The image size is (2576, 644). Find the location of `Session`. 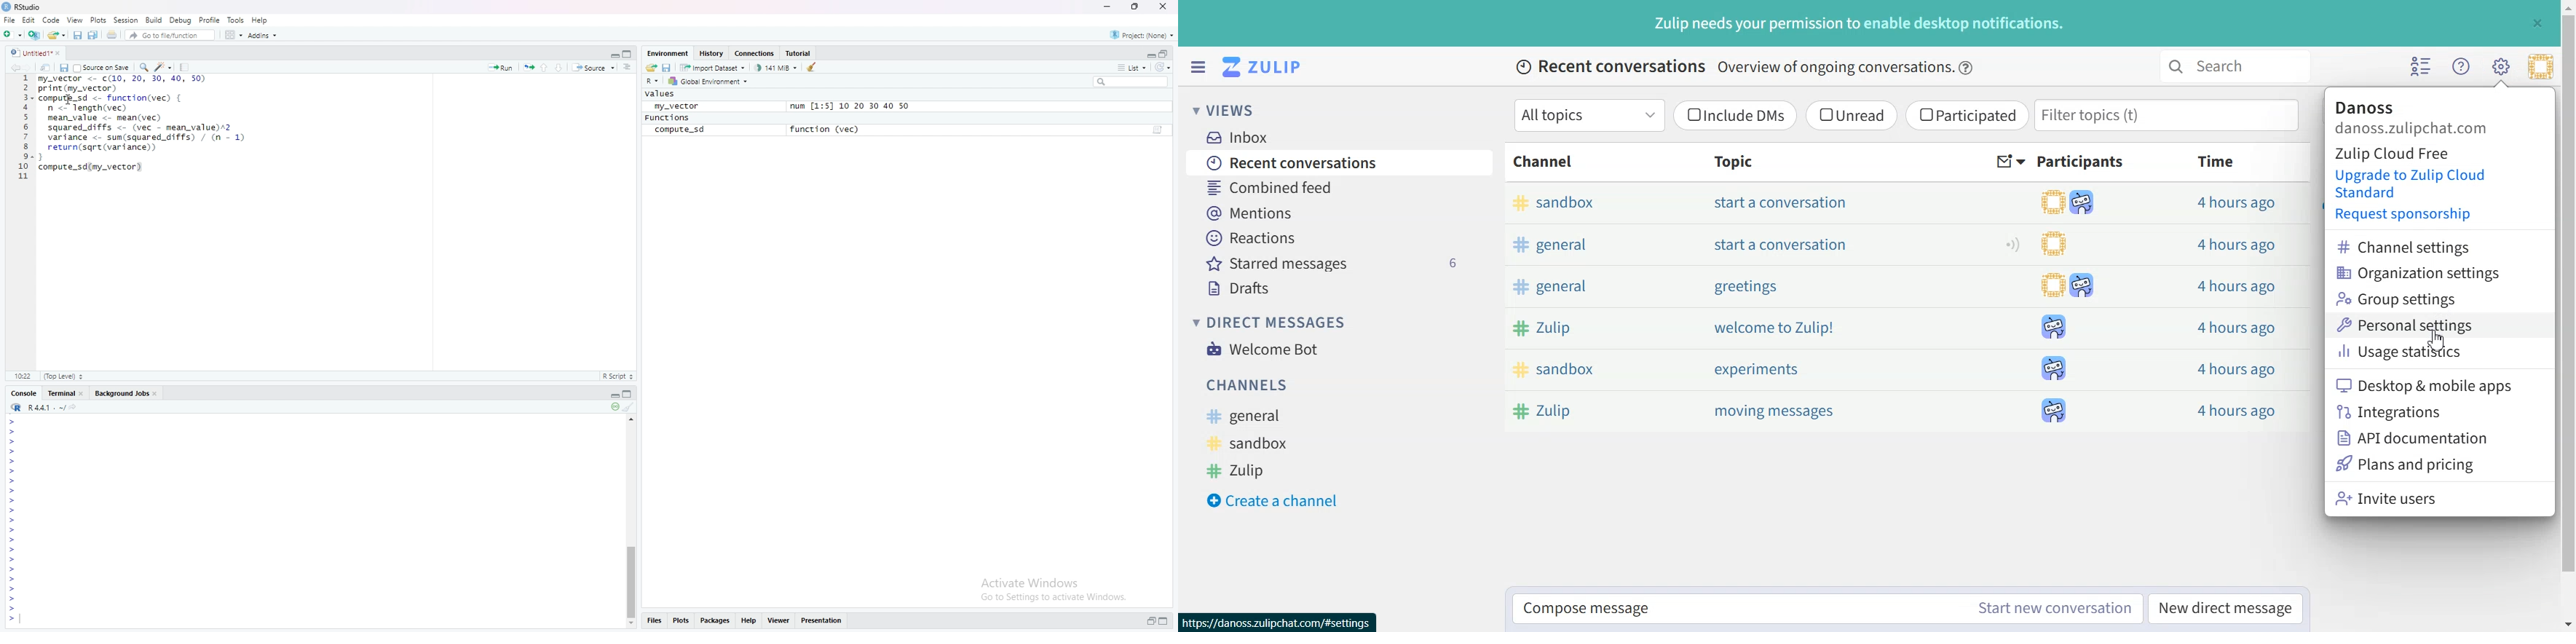

Session is located at coordinates (125, 20).